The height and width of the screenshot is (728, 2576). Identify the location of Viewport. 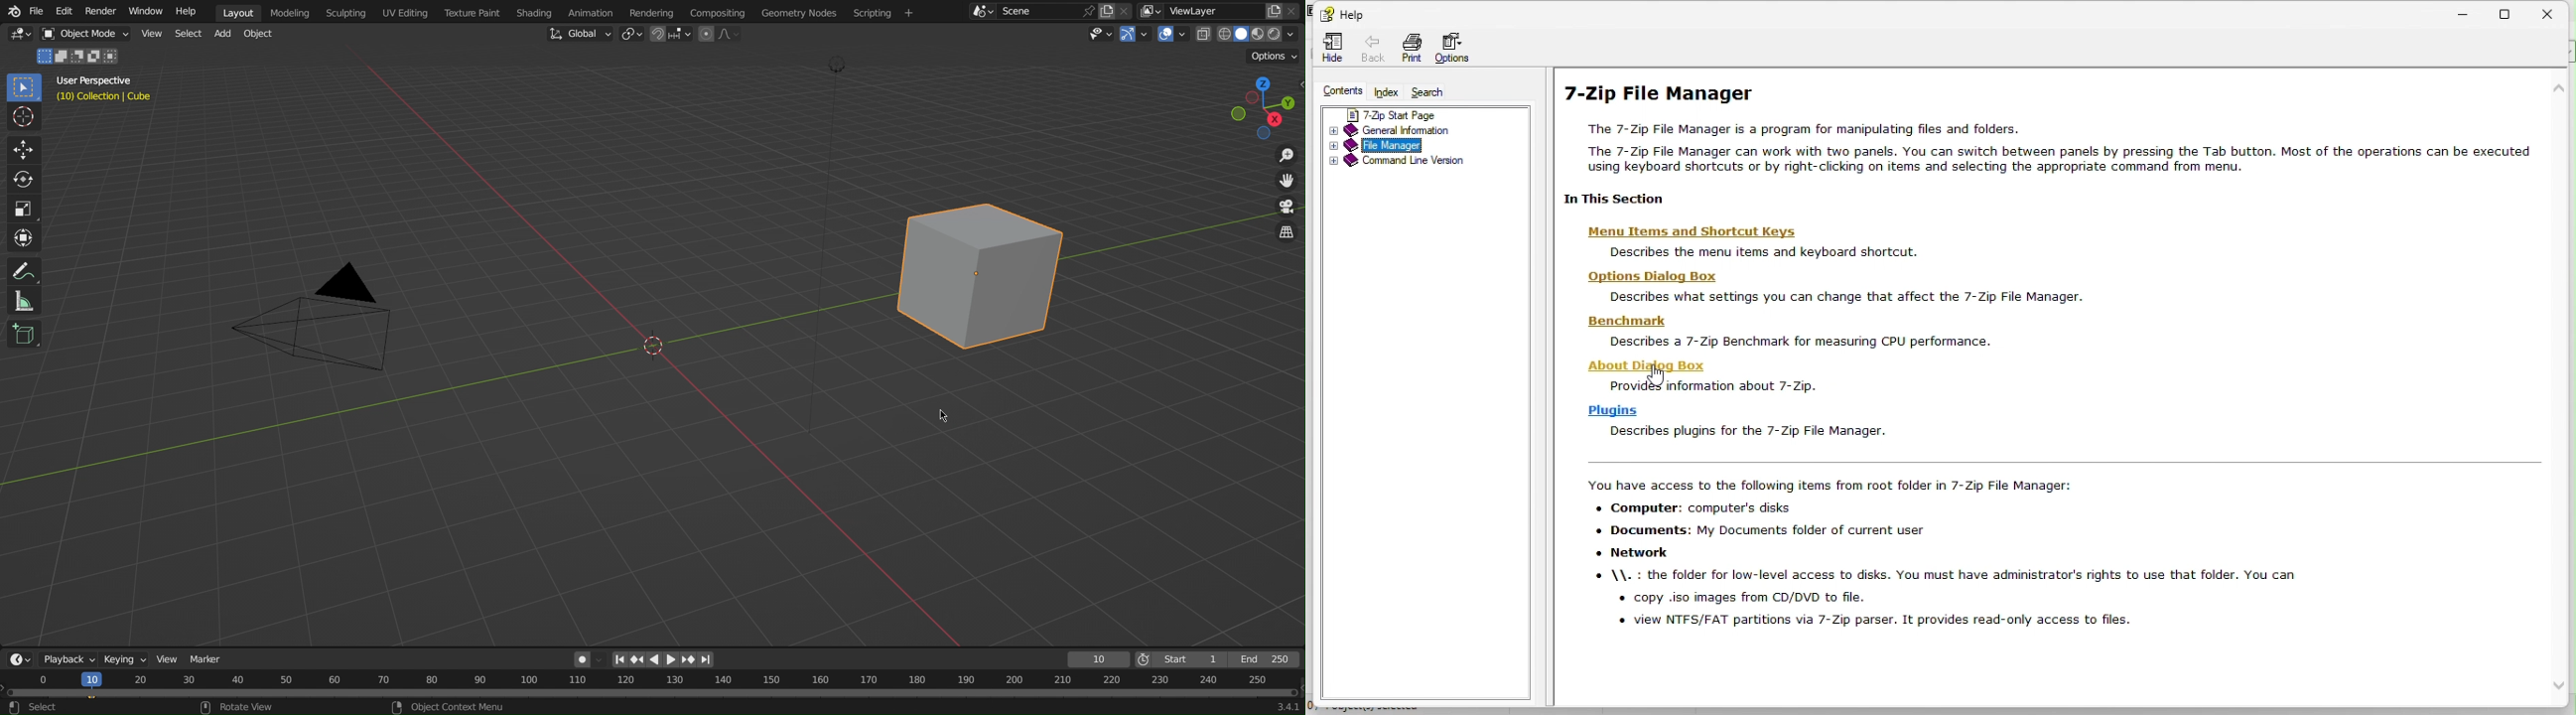
(1259, 104).